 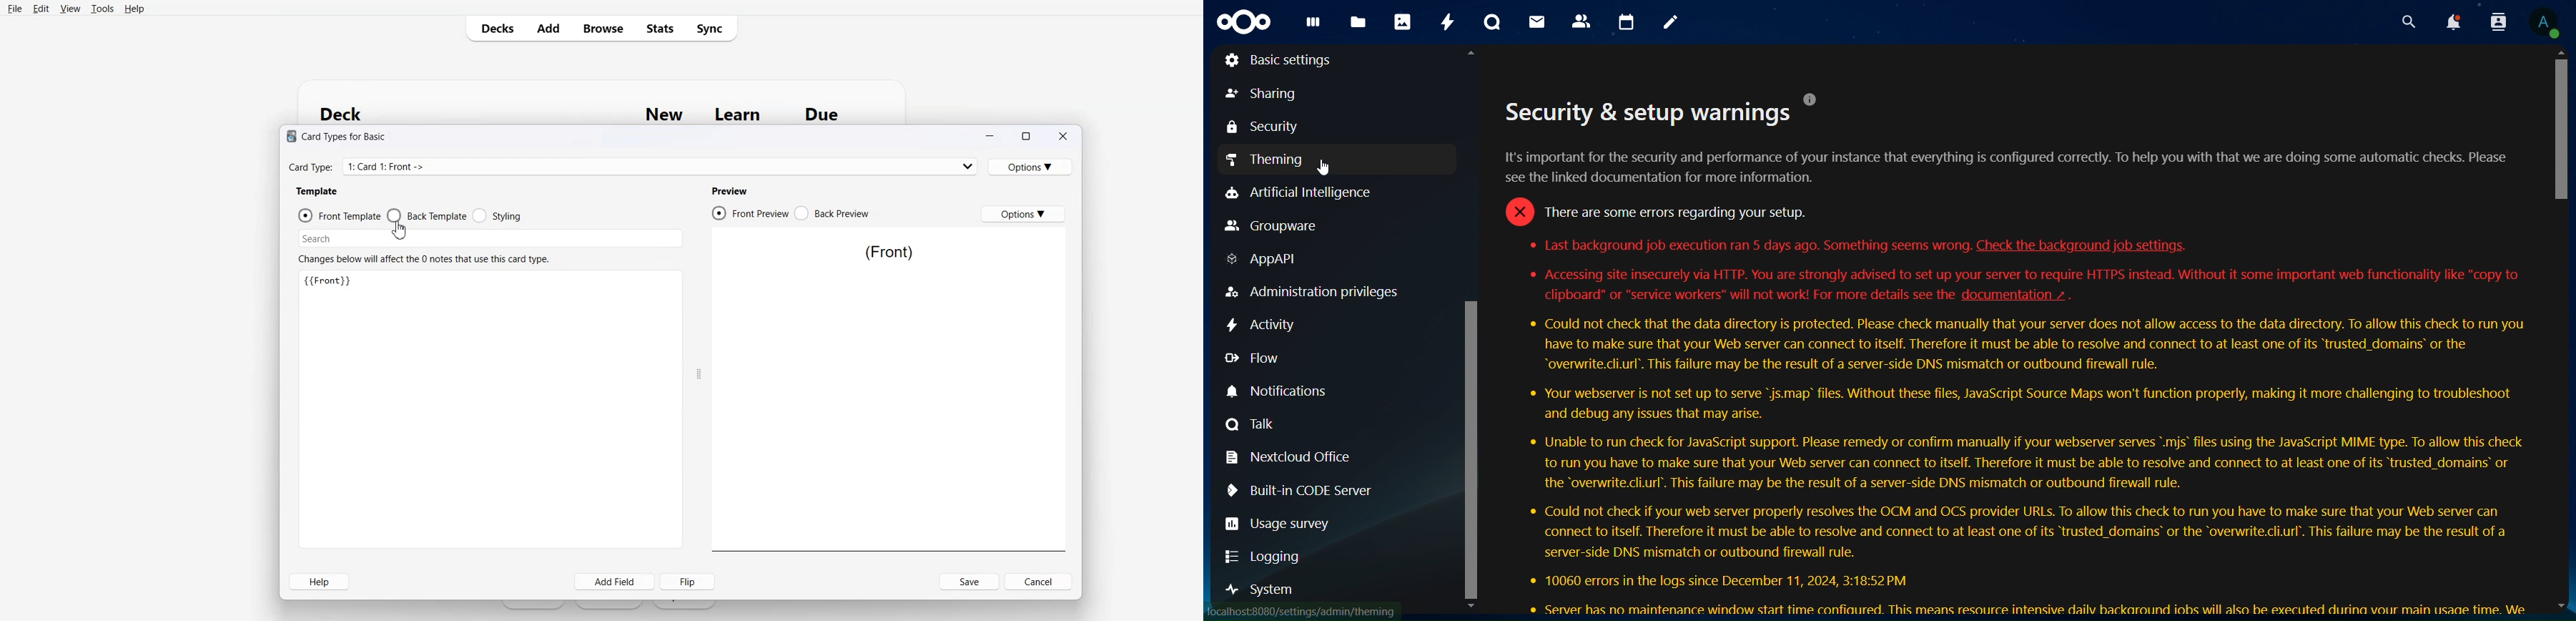 I want to click on (Front), so click(x=889, y=252).